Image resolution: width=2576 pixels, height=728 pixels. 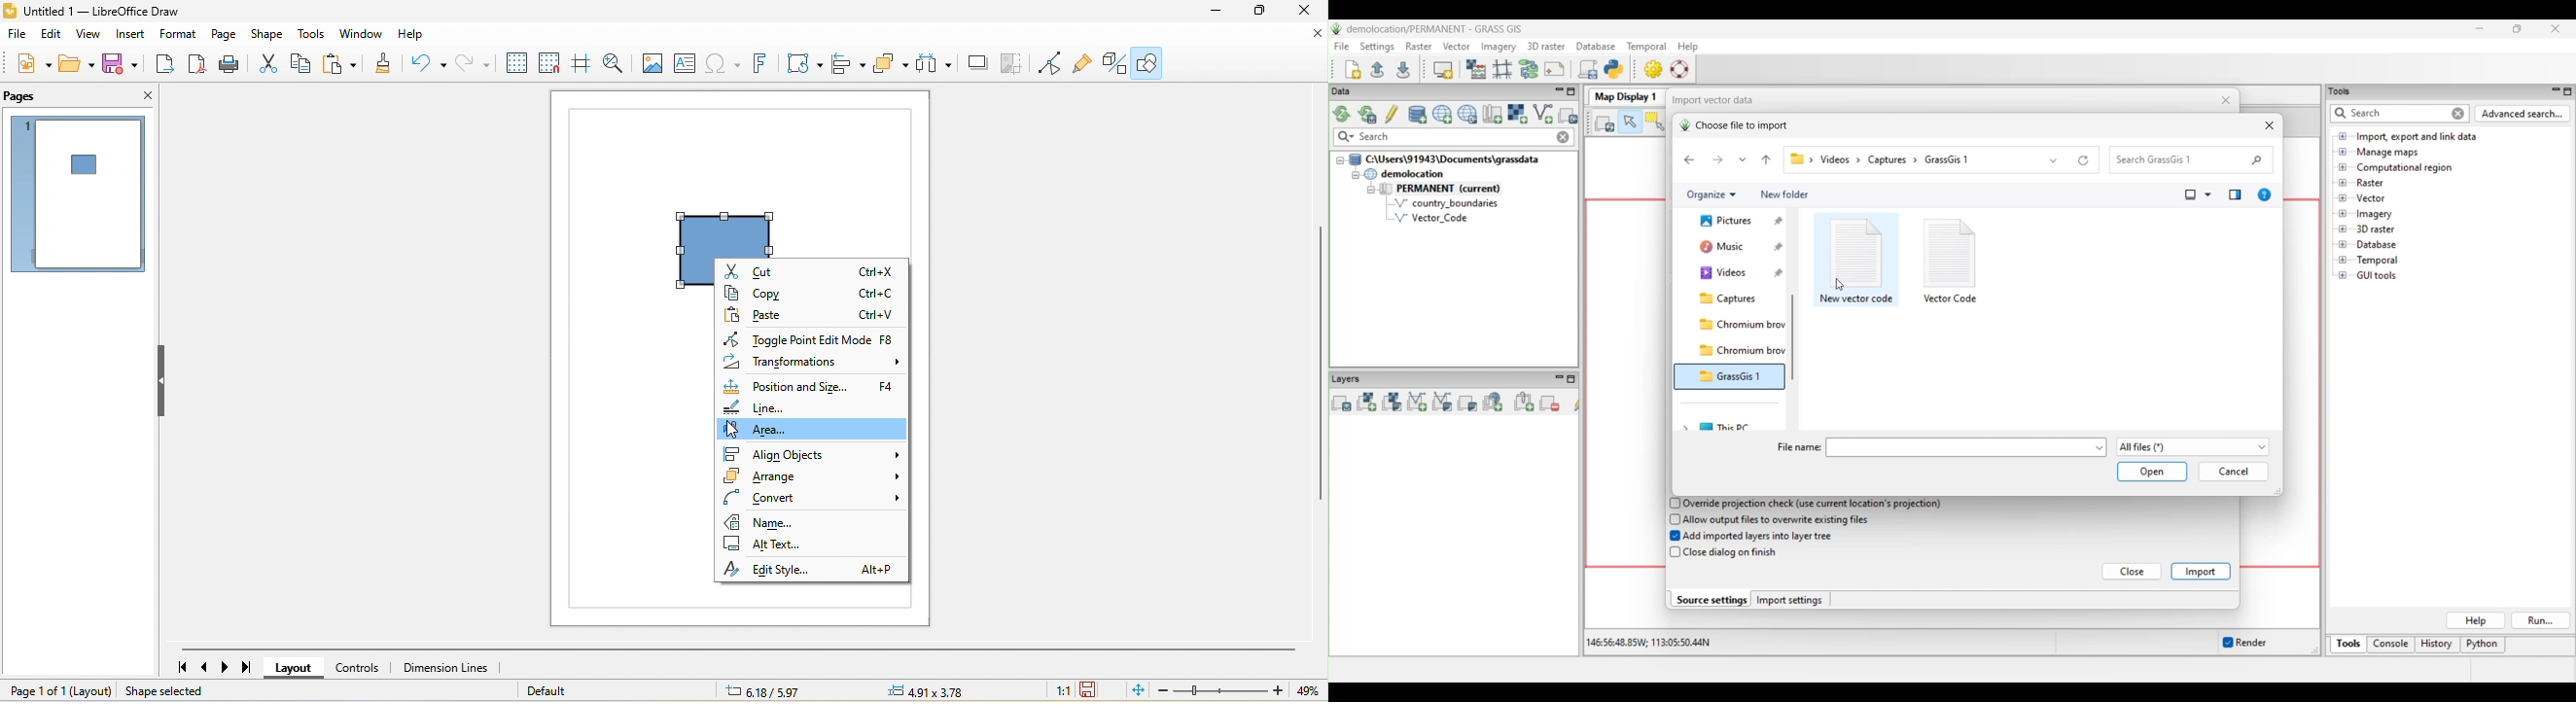 What do you see at coordinates (1013, 65) in the screenshot?
I see `crop image` at bounding box center [1013, 65].